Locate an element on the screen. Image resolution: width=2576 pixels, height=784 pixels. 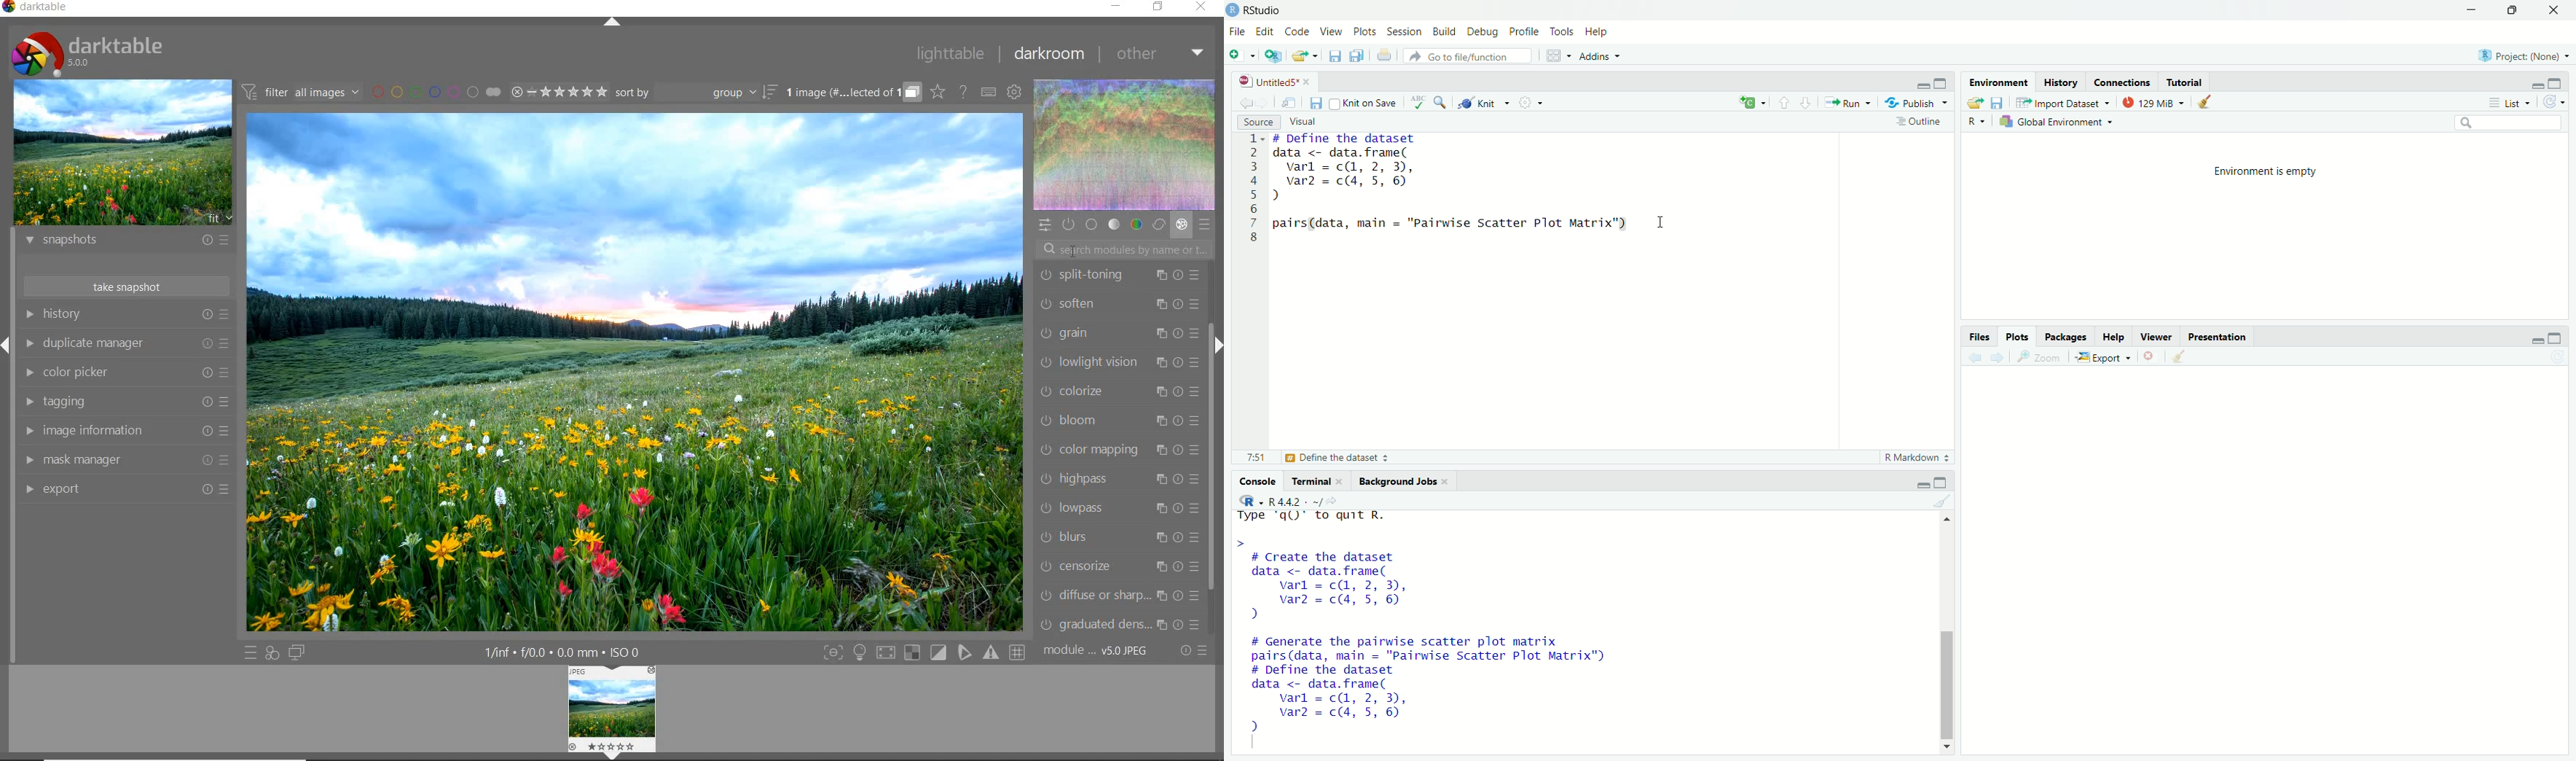
Run the current line or selection (Ctrl + Enter) is located at coordinates (1846, 101).